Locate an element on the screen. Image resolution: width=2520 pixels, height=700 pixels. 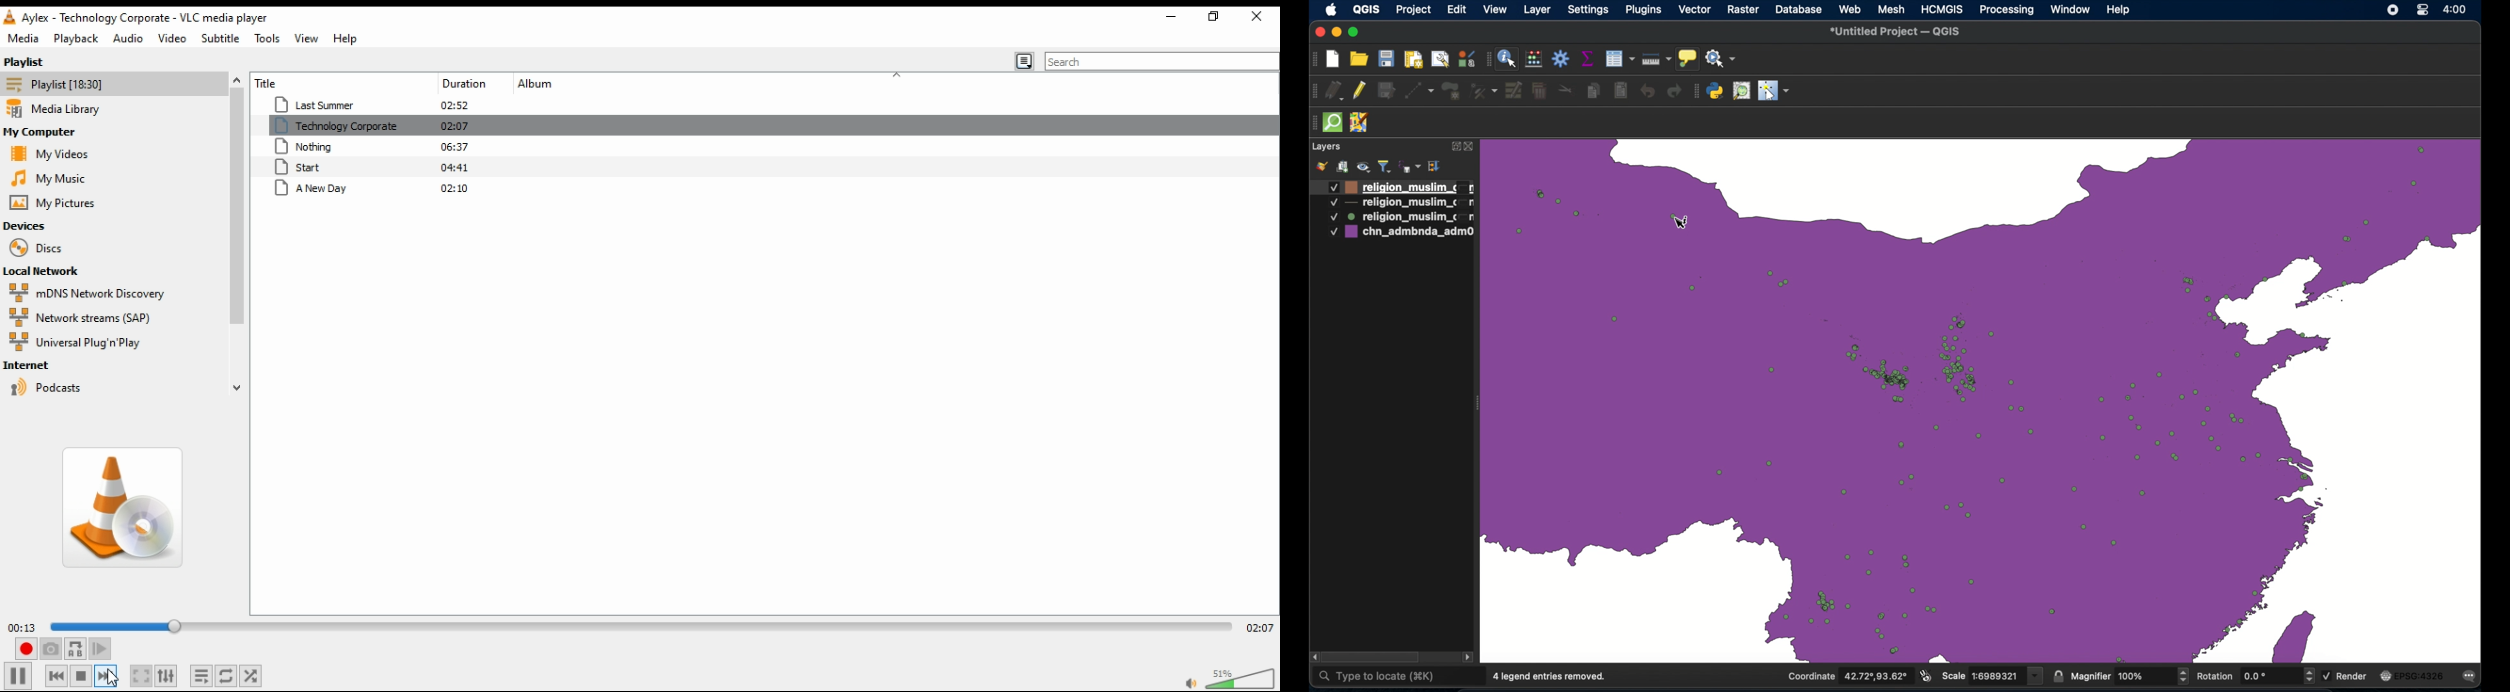
minimize is located at coordinates (1169, 19).